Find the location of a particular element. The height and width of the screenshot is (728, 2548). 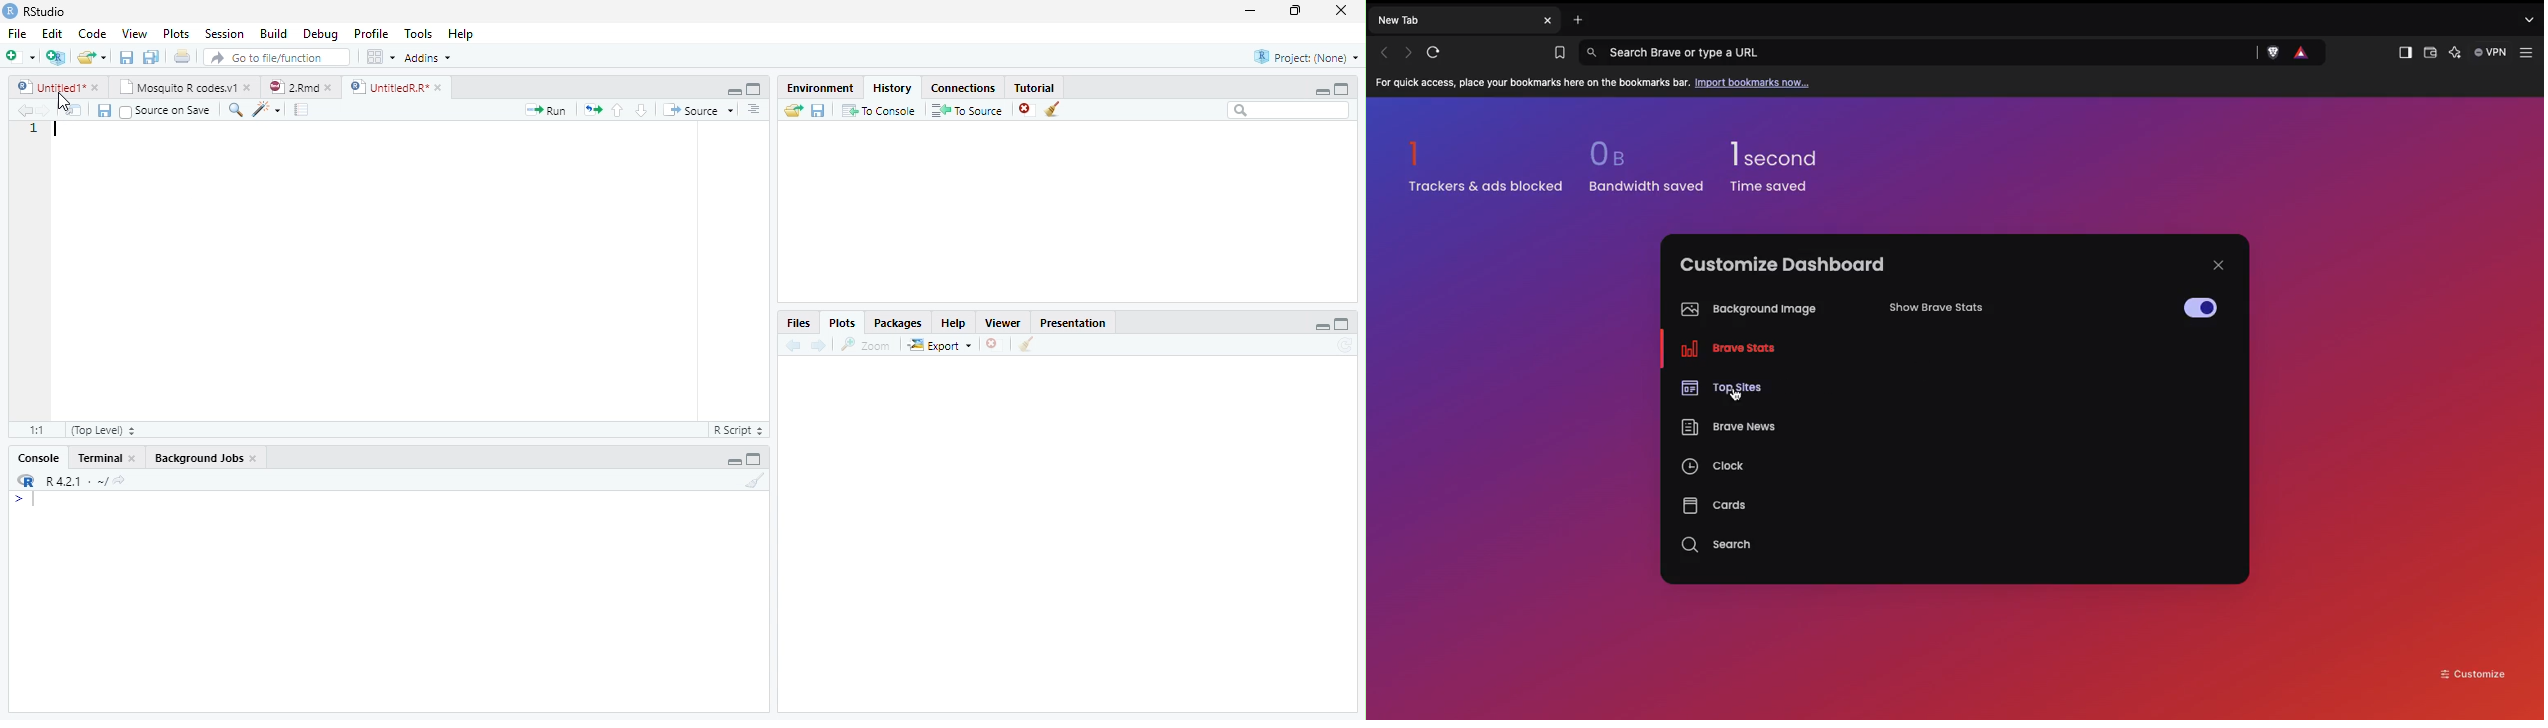

R is located at coordinates (26, 481).